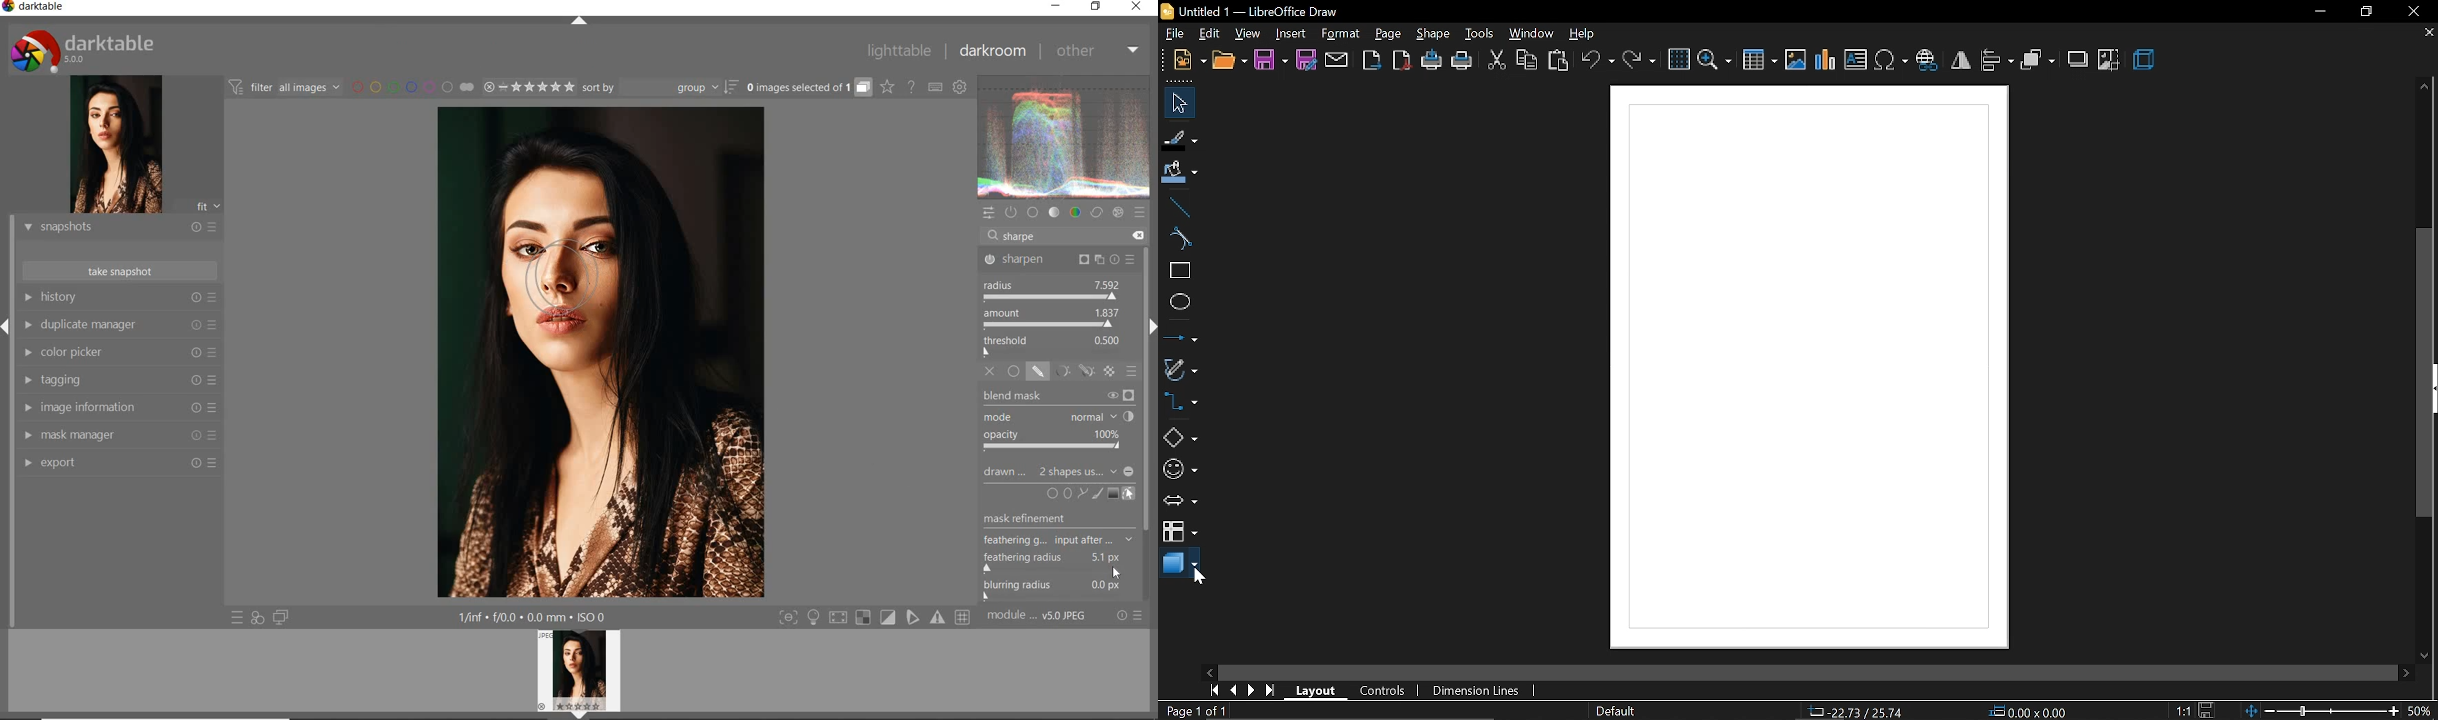  Describe the element at coordinates (1616, 711) in the screenshot. I see `page style` at that location.